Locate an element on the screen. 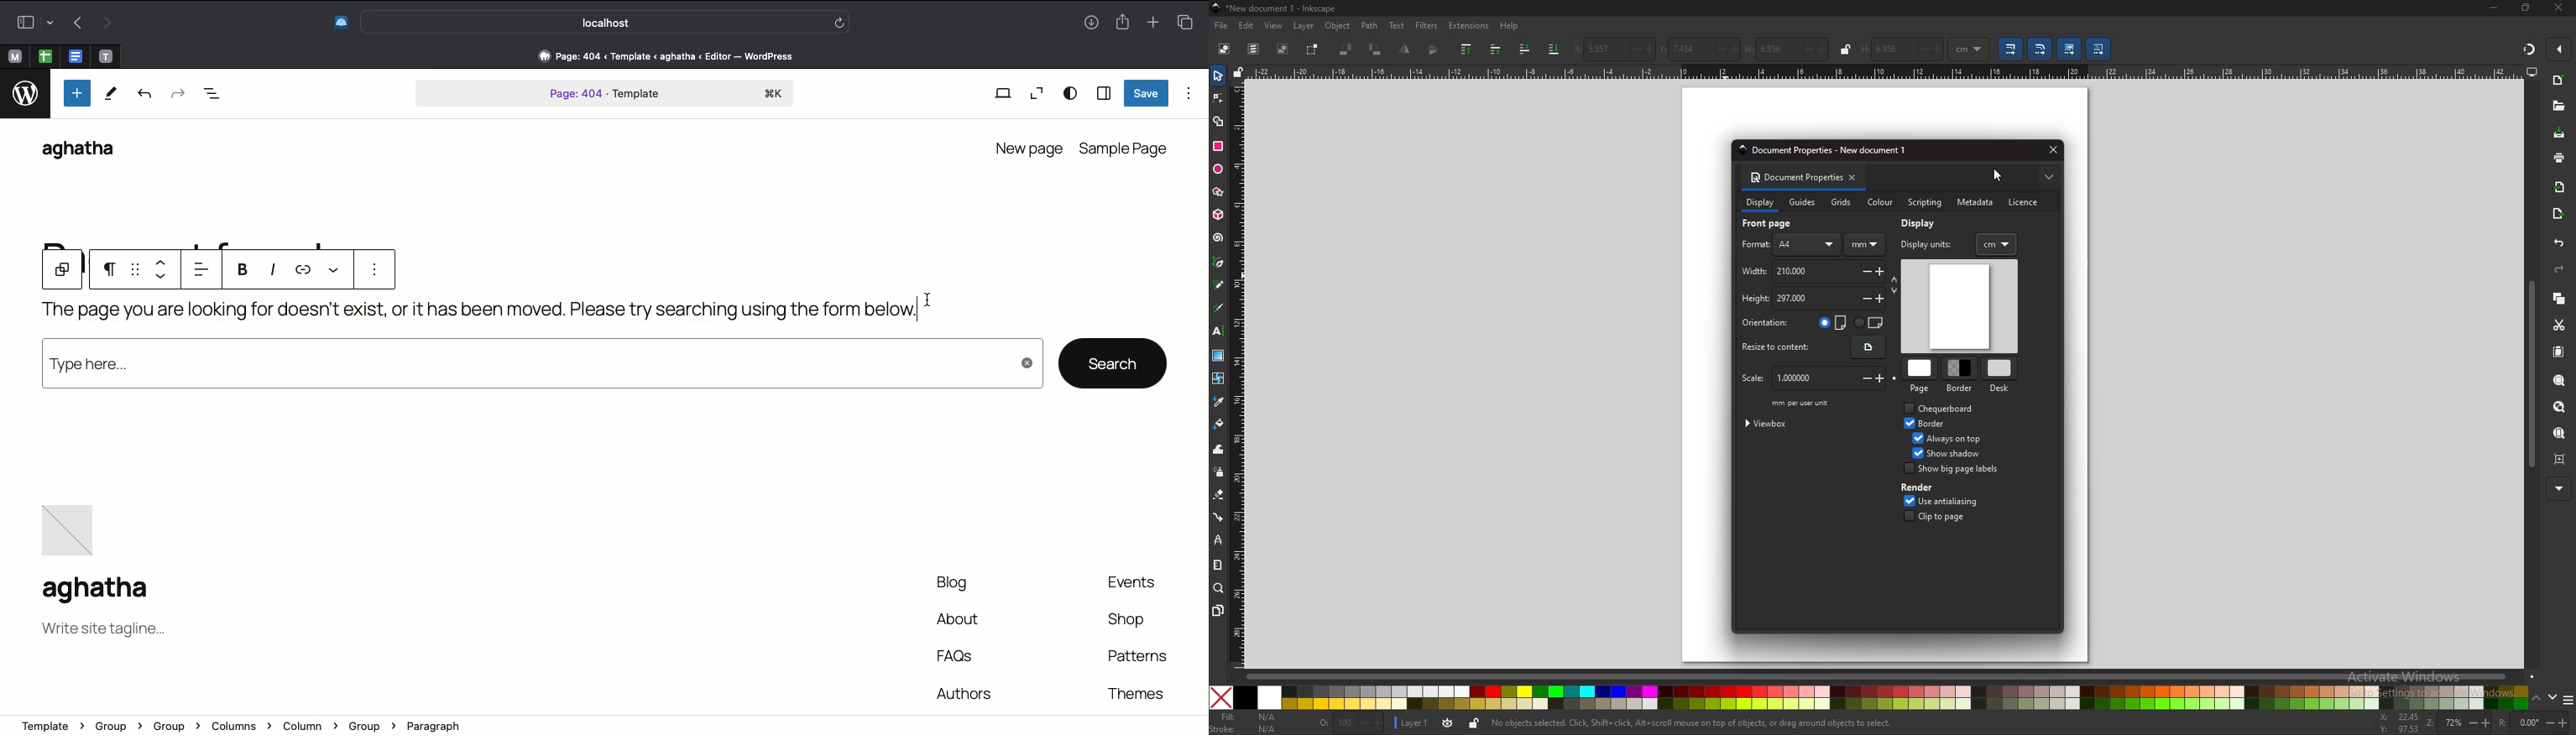  layer is located at coordinates (1306, 26).